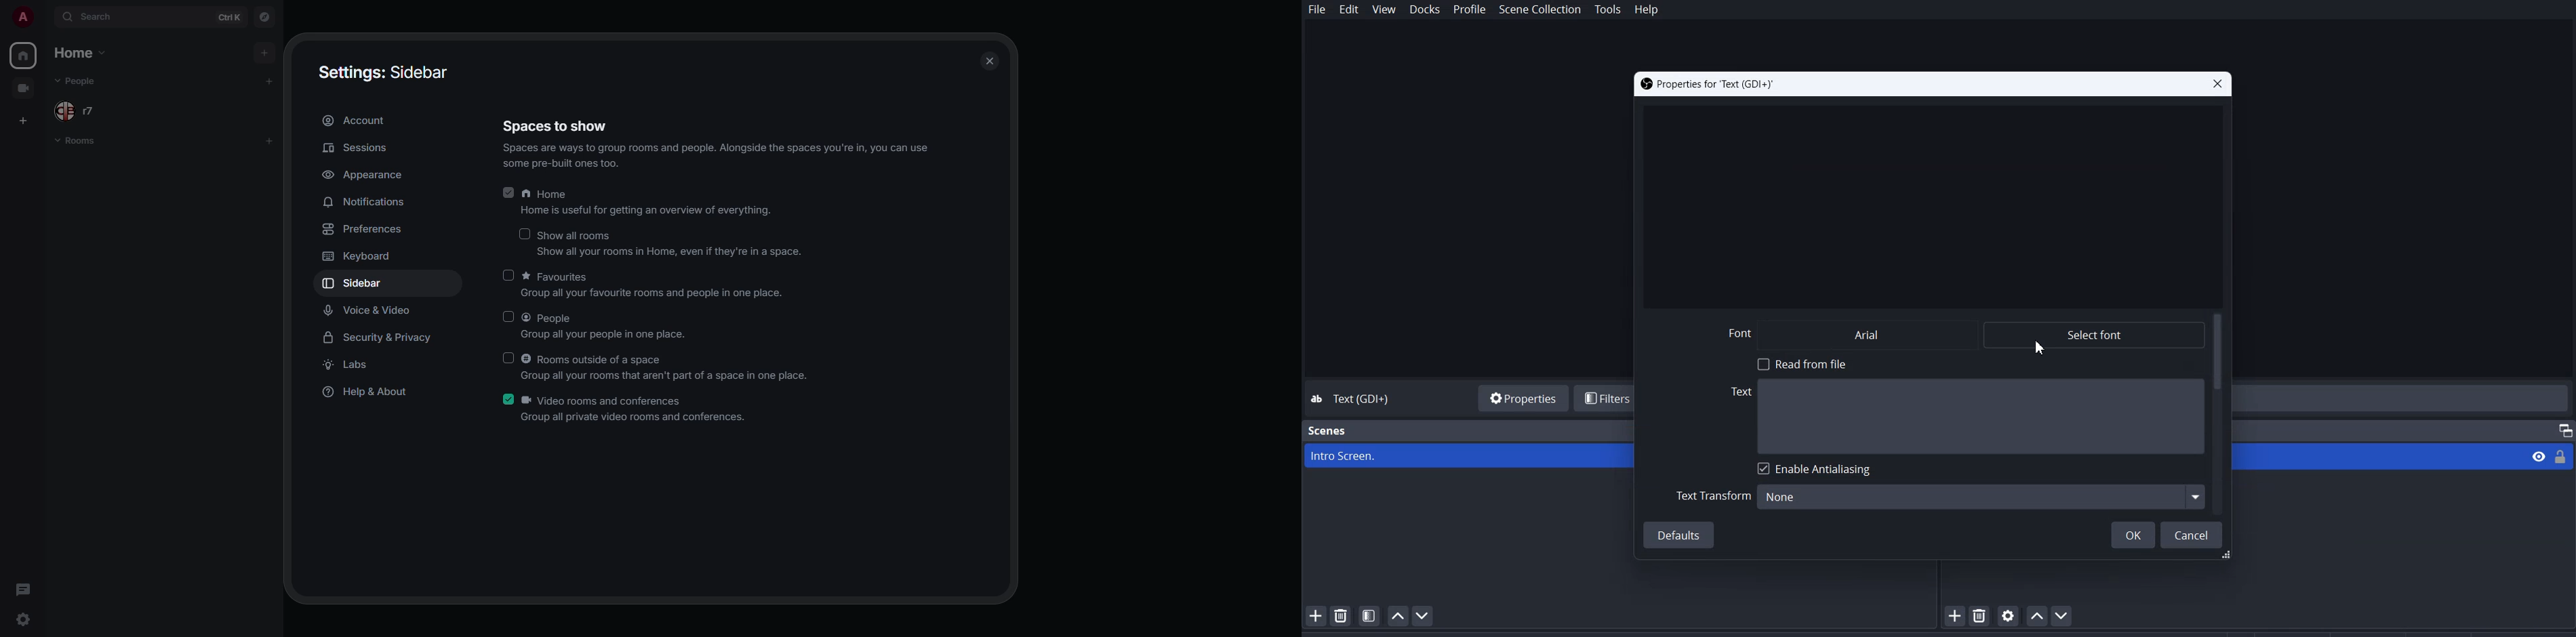  What do you see at coordinates (1424, 10) in the screenshot?
I see `Docks` at bounding box center [1424, 10].